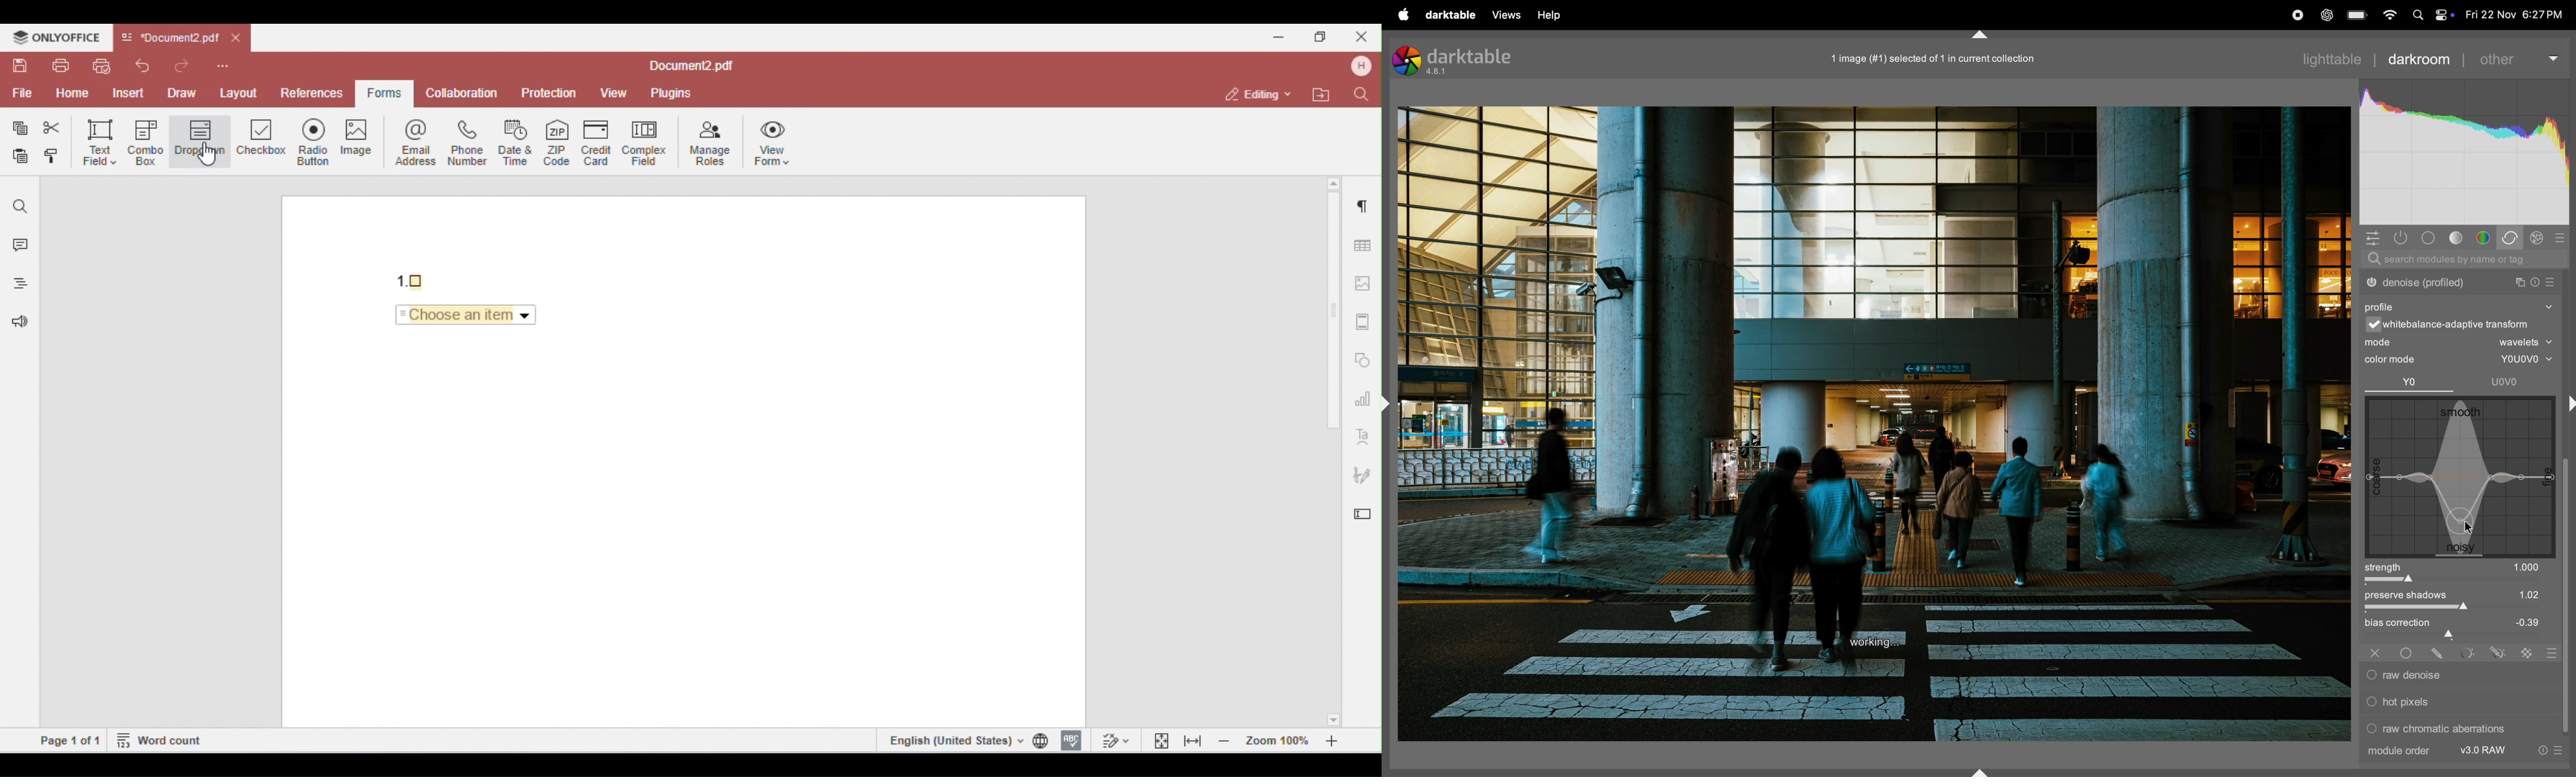 The image size is (2576, 784). Describe the element at coordinates (2550, 282) in the screenshot. I see `presets` at that location.